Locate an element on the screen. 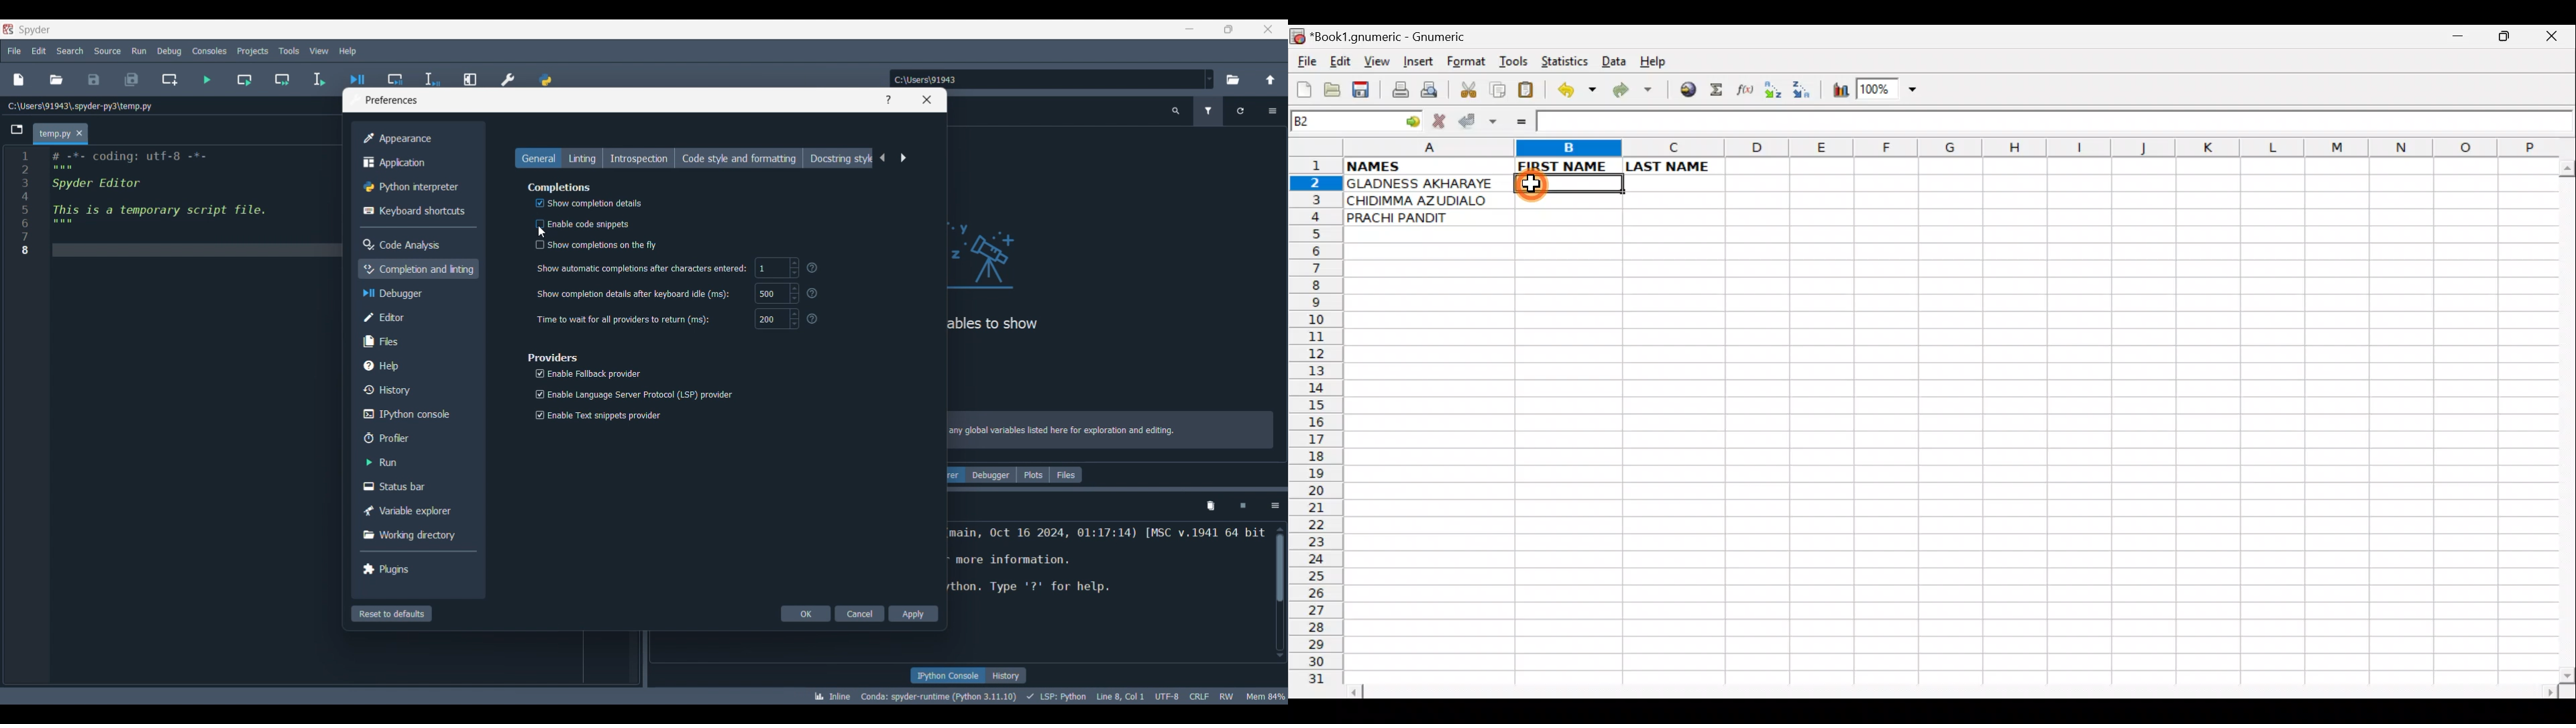  Enable Text snippets provider is located at coordinates (598, 418).